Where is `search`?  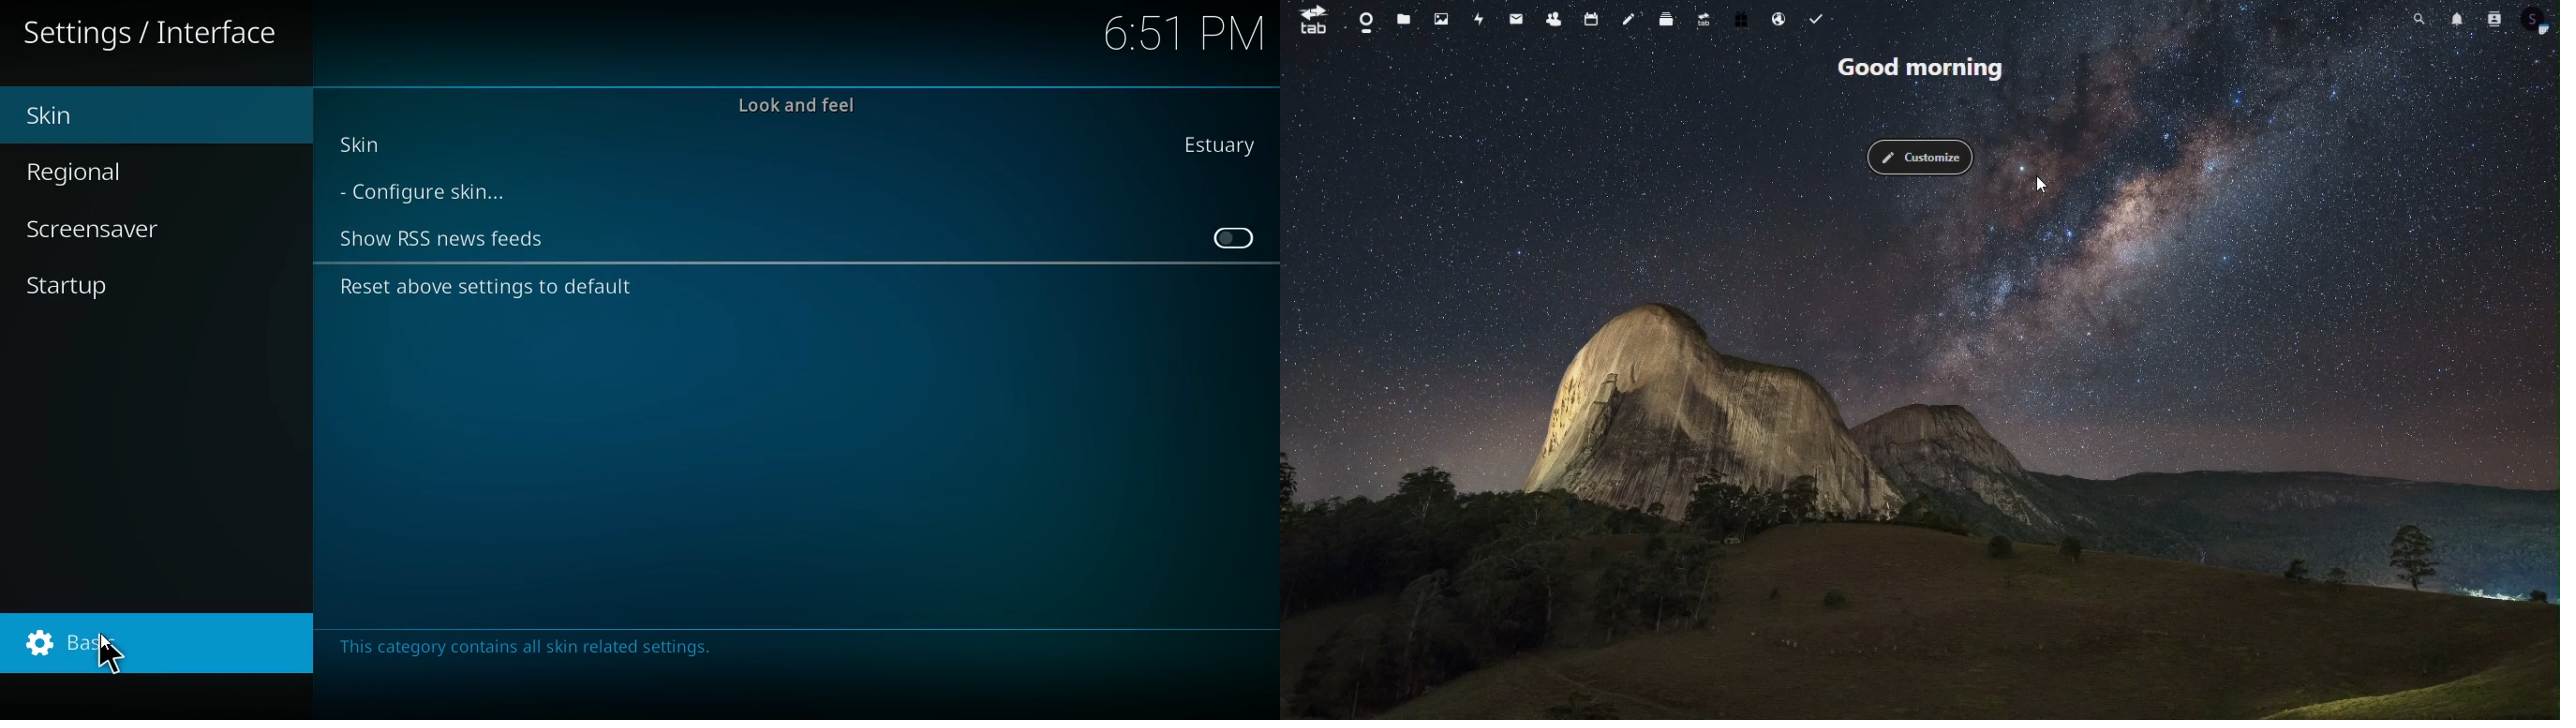
search is located at coordinates (2417, 18).